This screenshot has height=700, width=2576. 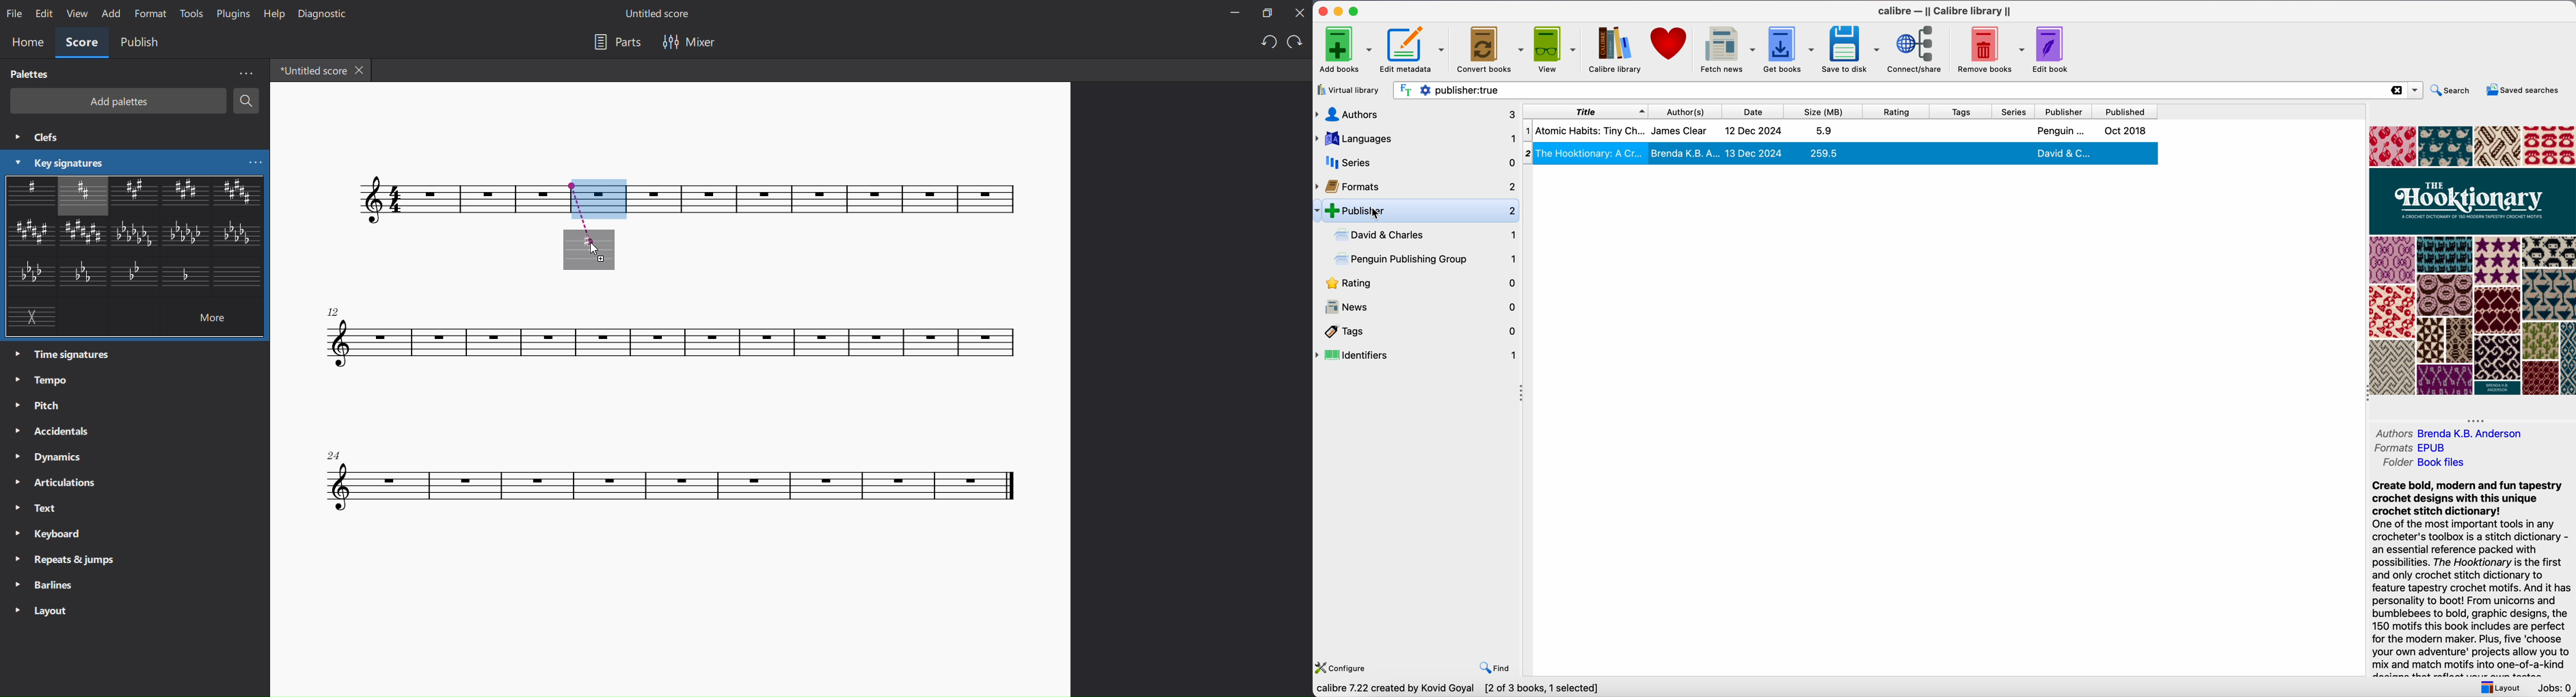 What do you see at coordinates (110, 12) in the screenshot?
I see `add` at bounding box center [110, 12].